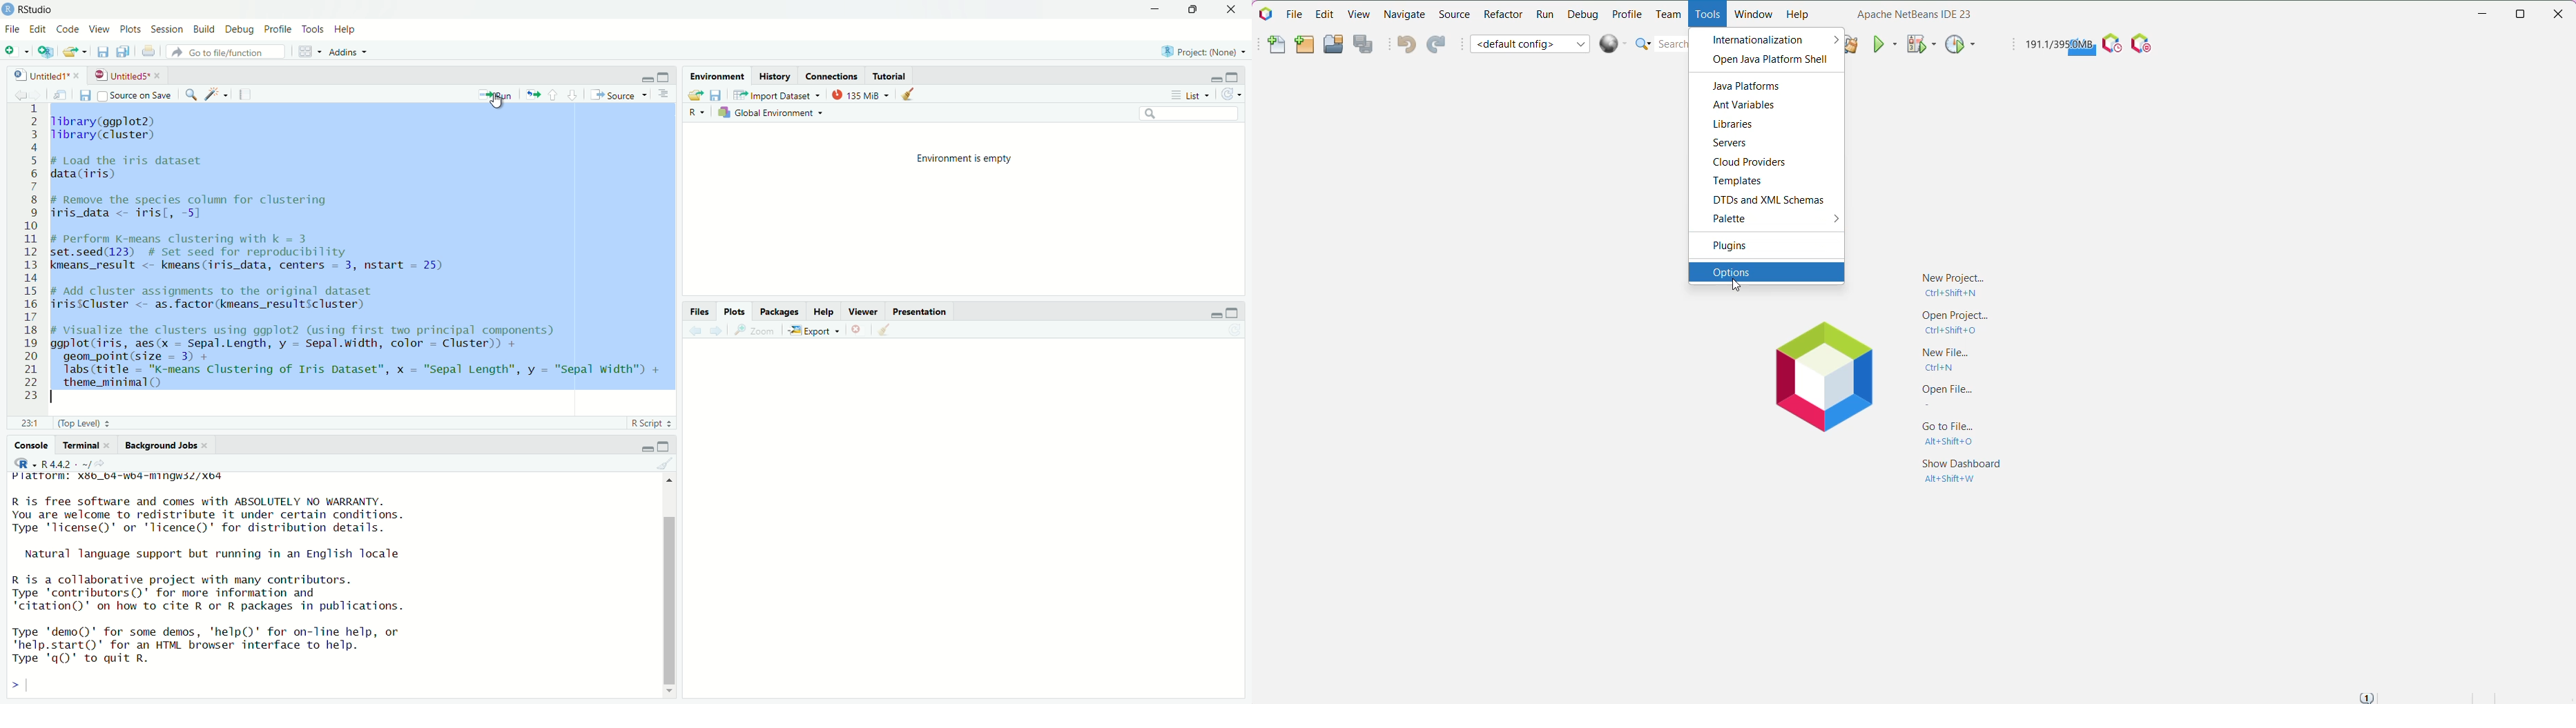 The width and height of the screenshot is (2576, 728). Describe the element at coordinates (245, 96) in the screenshot. I see `compile report` at that location.